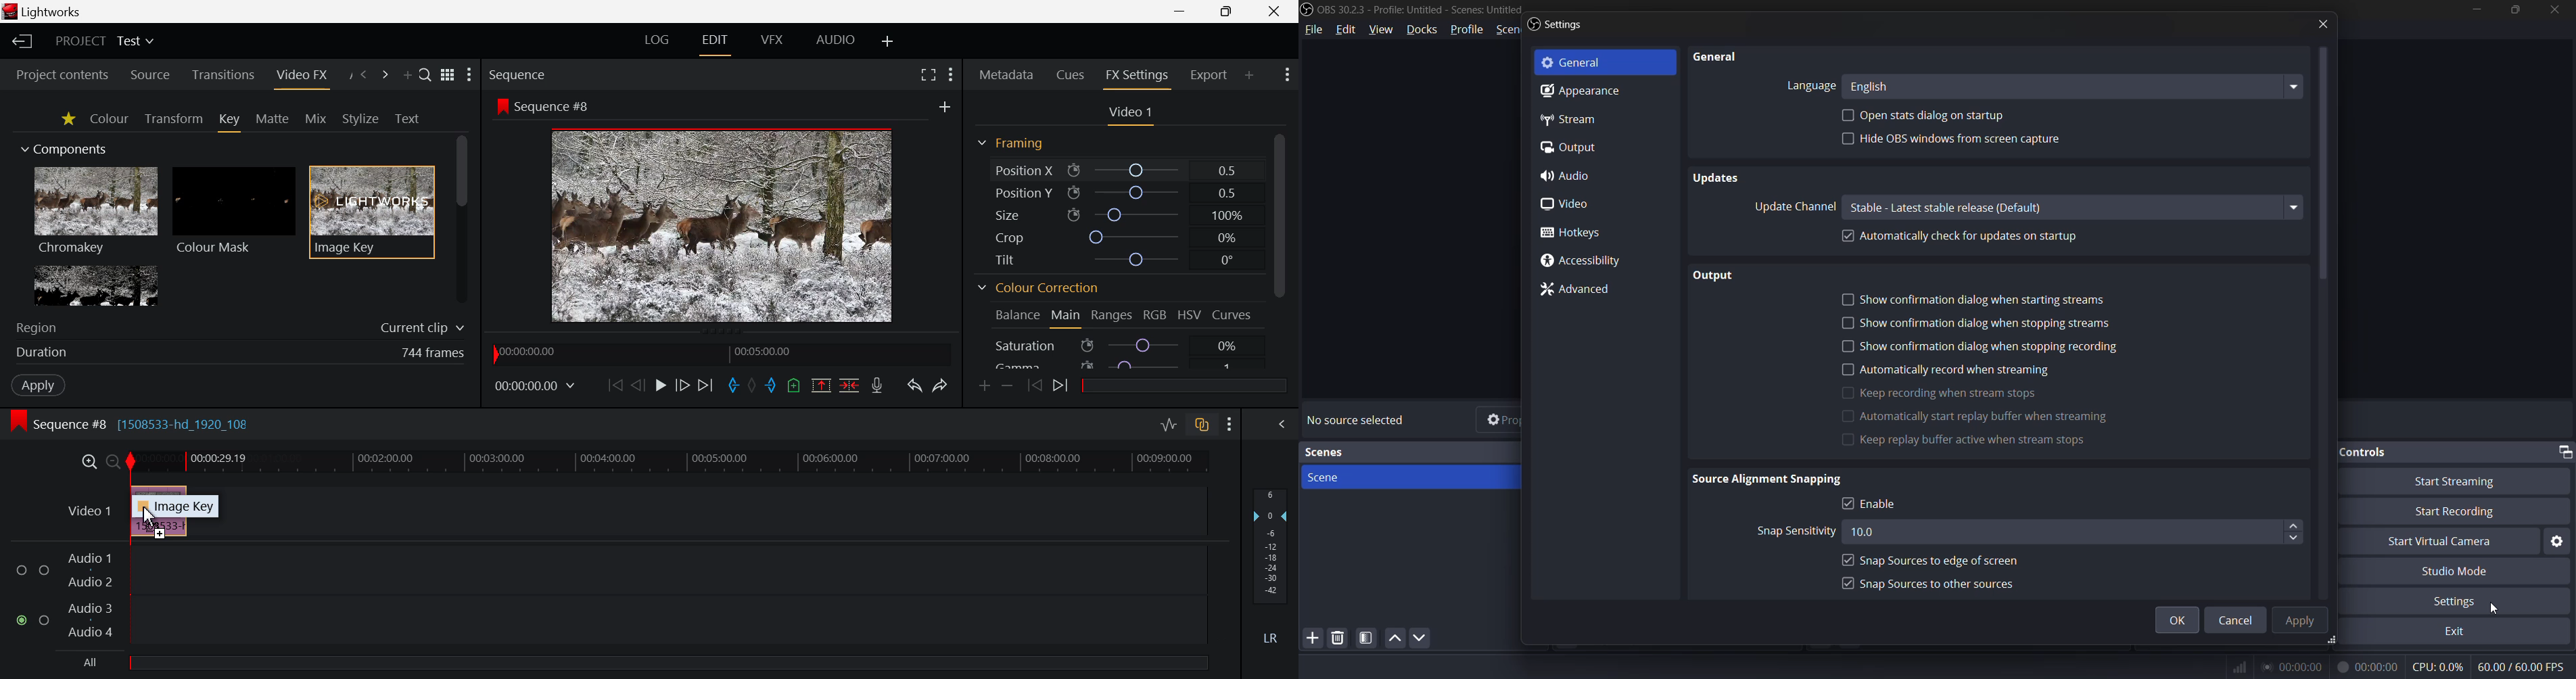 The height and width of the screenshot is (700, 2576). I want to click on close, so click(2315, 26).